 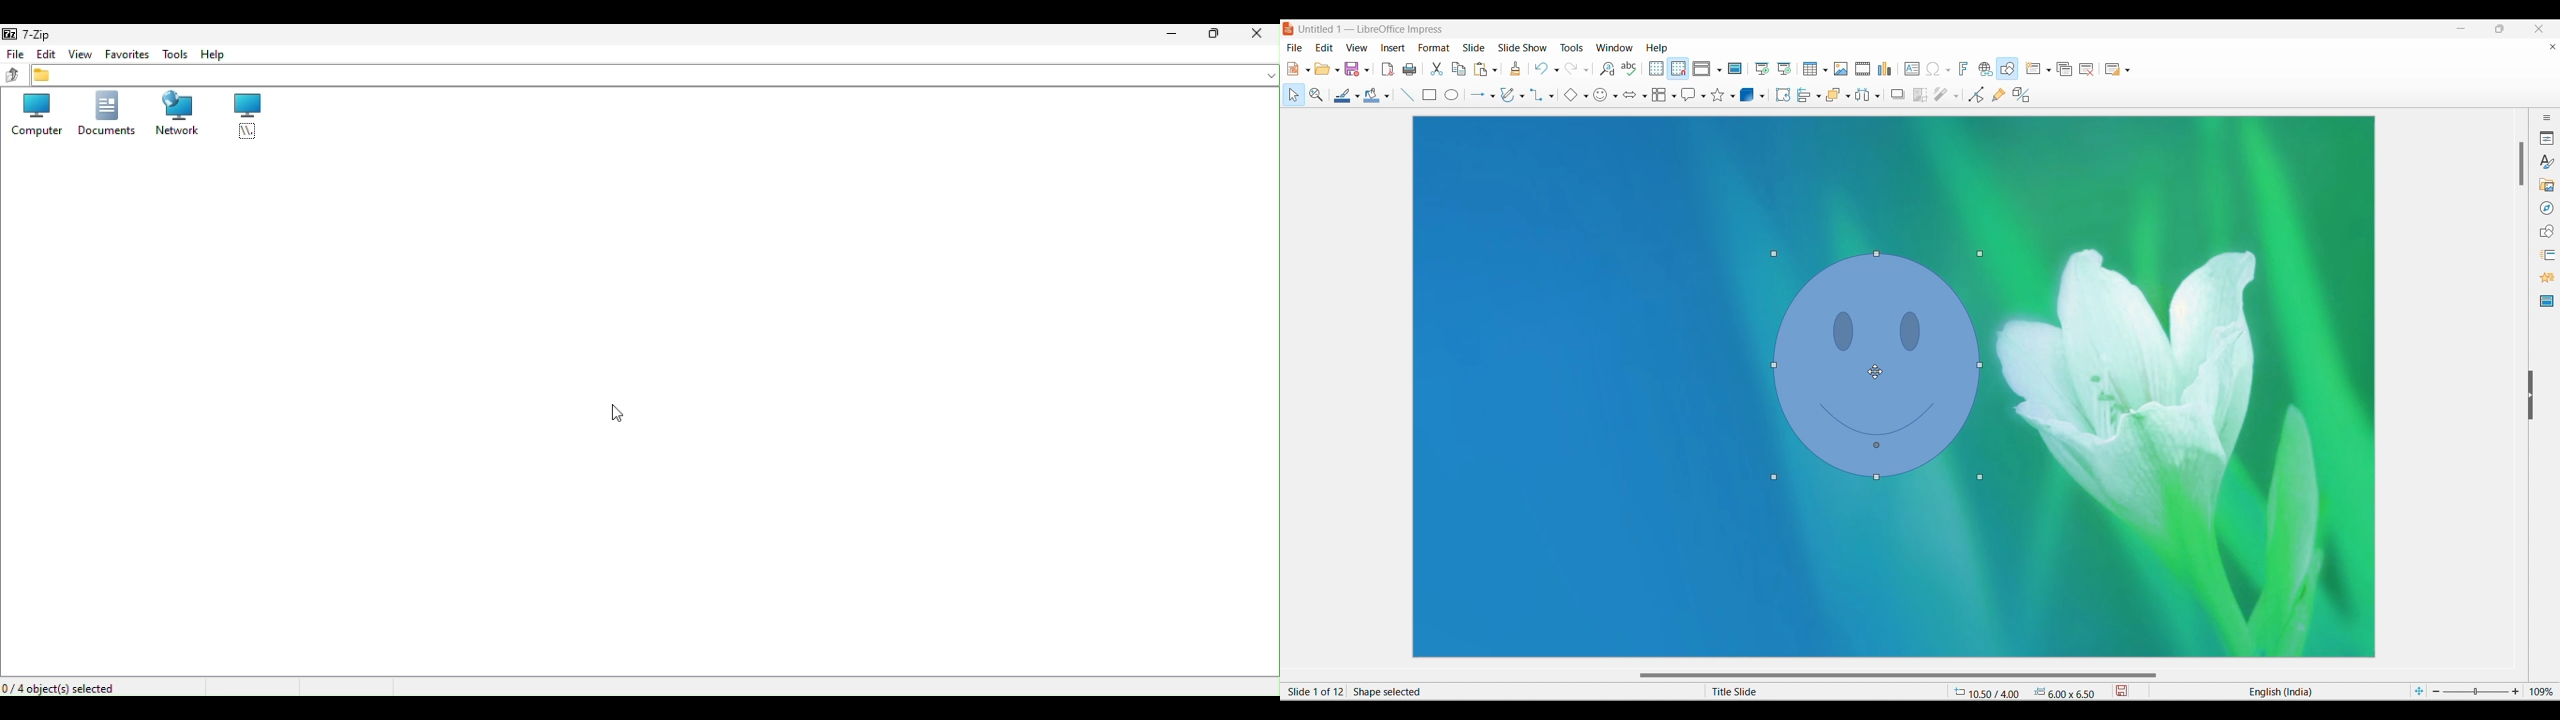 I want to click on Block arrow options, so click(x=1645, y=96).